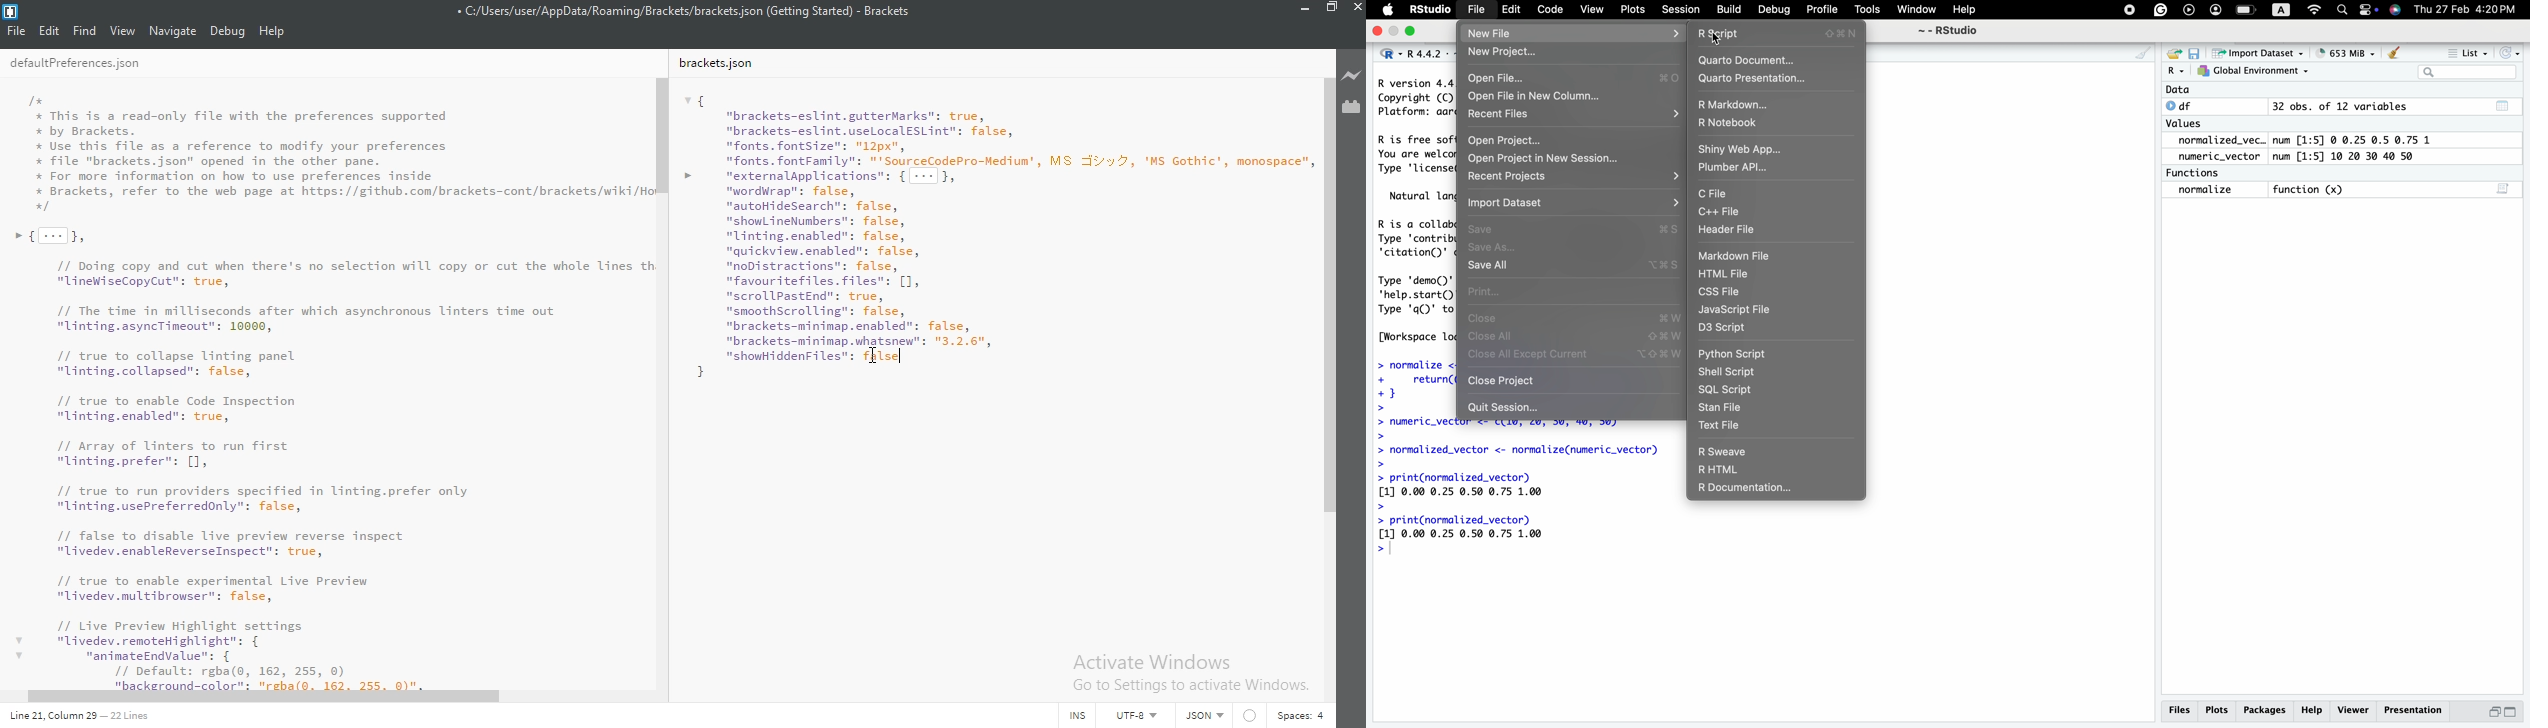  What do you see at coordinates (1389, 10) in the screenshot?
I see `Apple` at bounding box center [1389, 10].